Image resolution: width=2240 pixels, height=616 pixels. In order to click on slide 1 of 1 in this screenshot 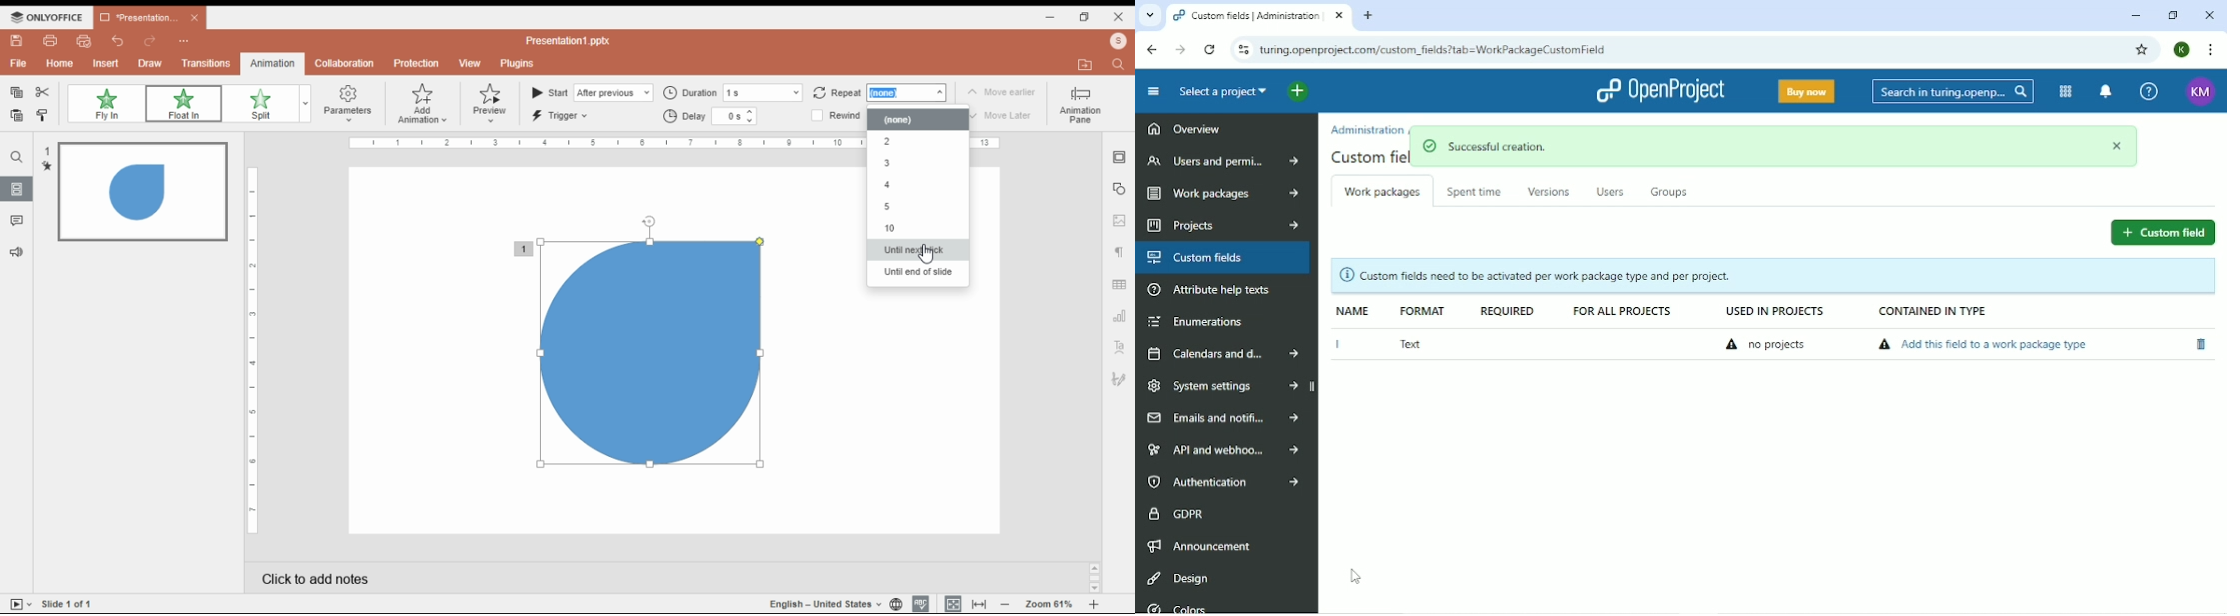, I will do `click(71, 603)`.